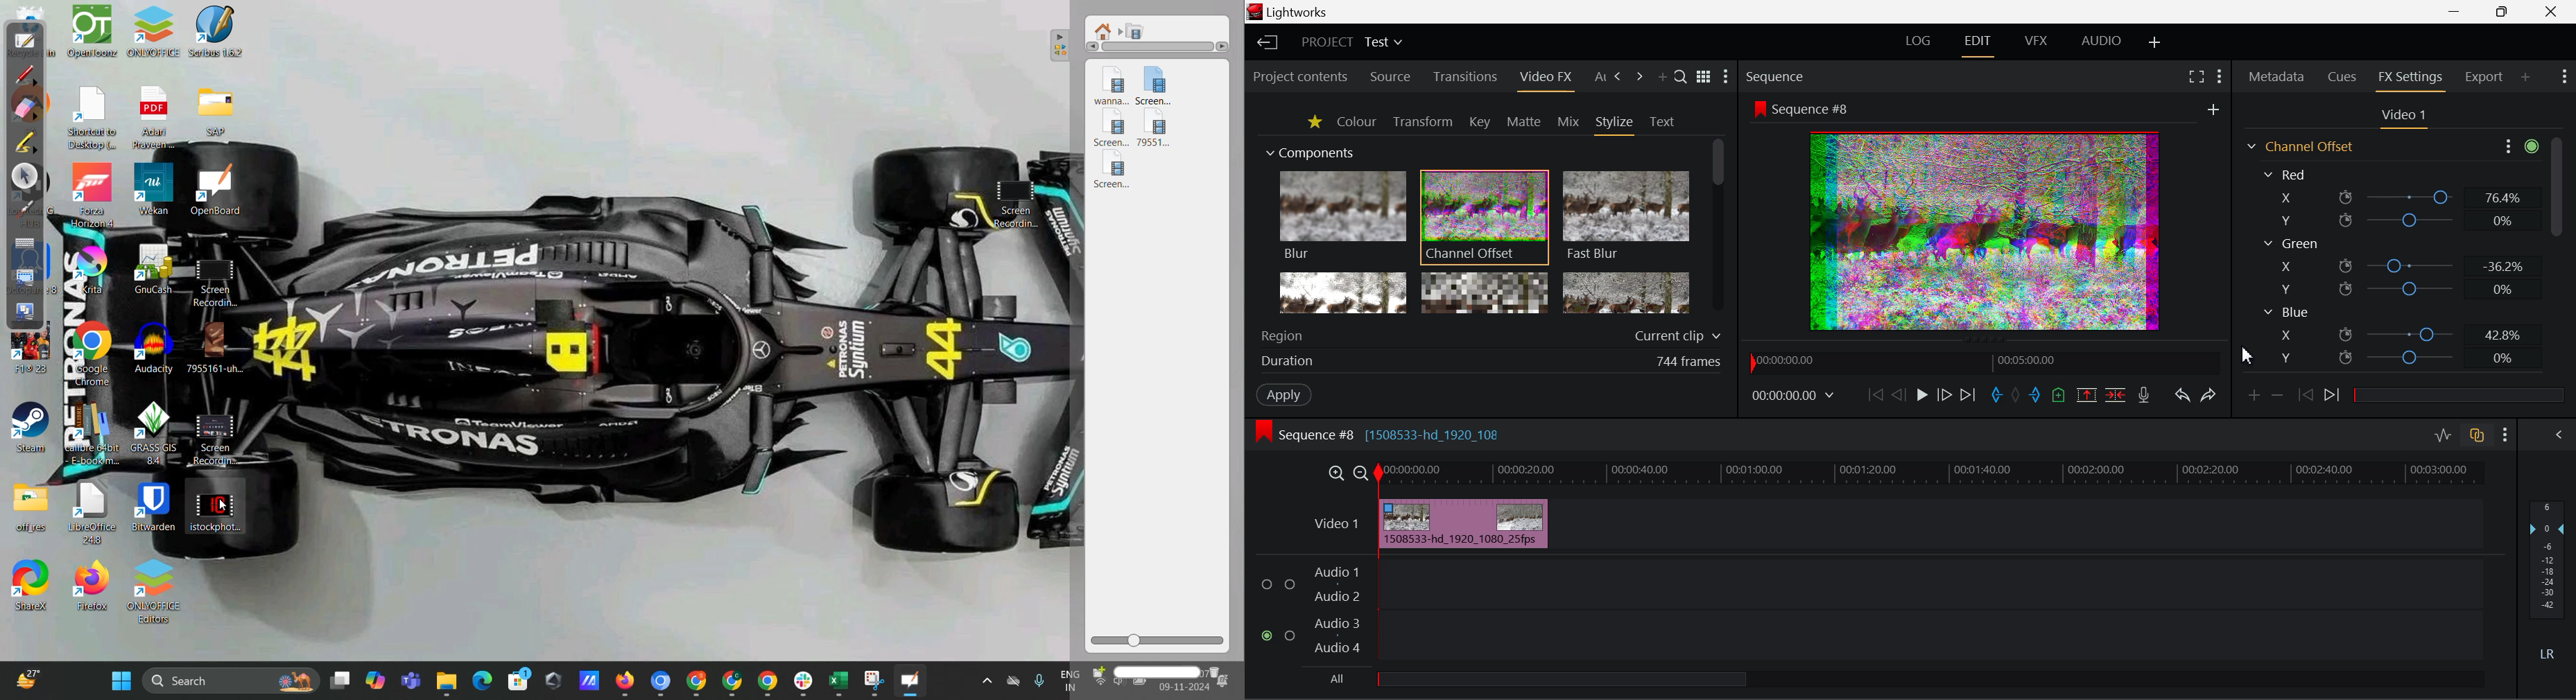 The height and width of the screenshot is (700, 2576). Describe the element at coordinates (1681, 76) in the screenshot. I see `Search` at that location.